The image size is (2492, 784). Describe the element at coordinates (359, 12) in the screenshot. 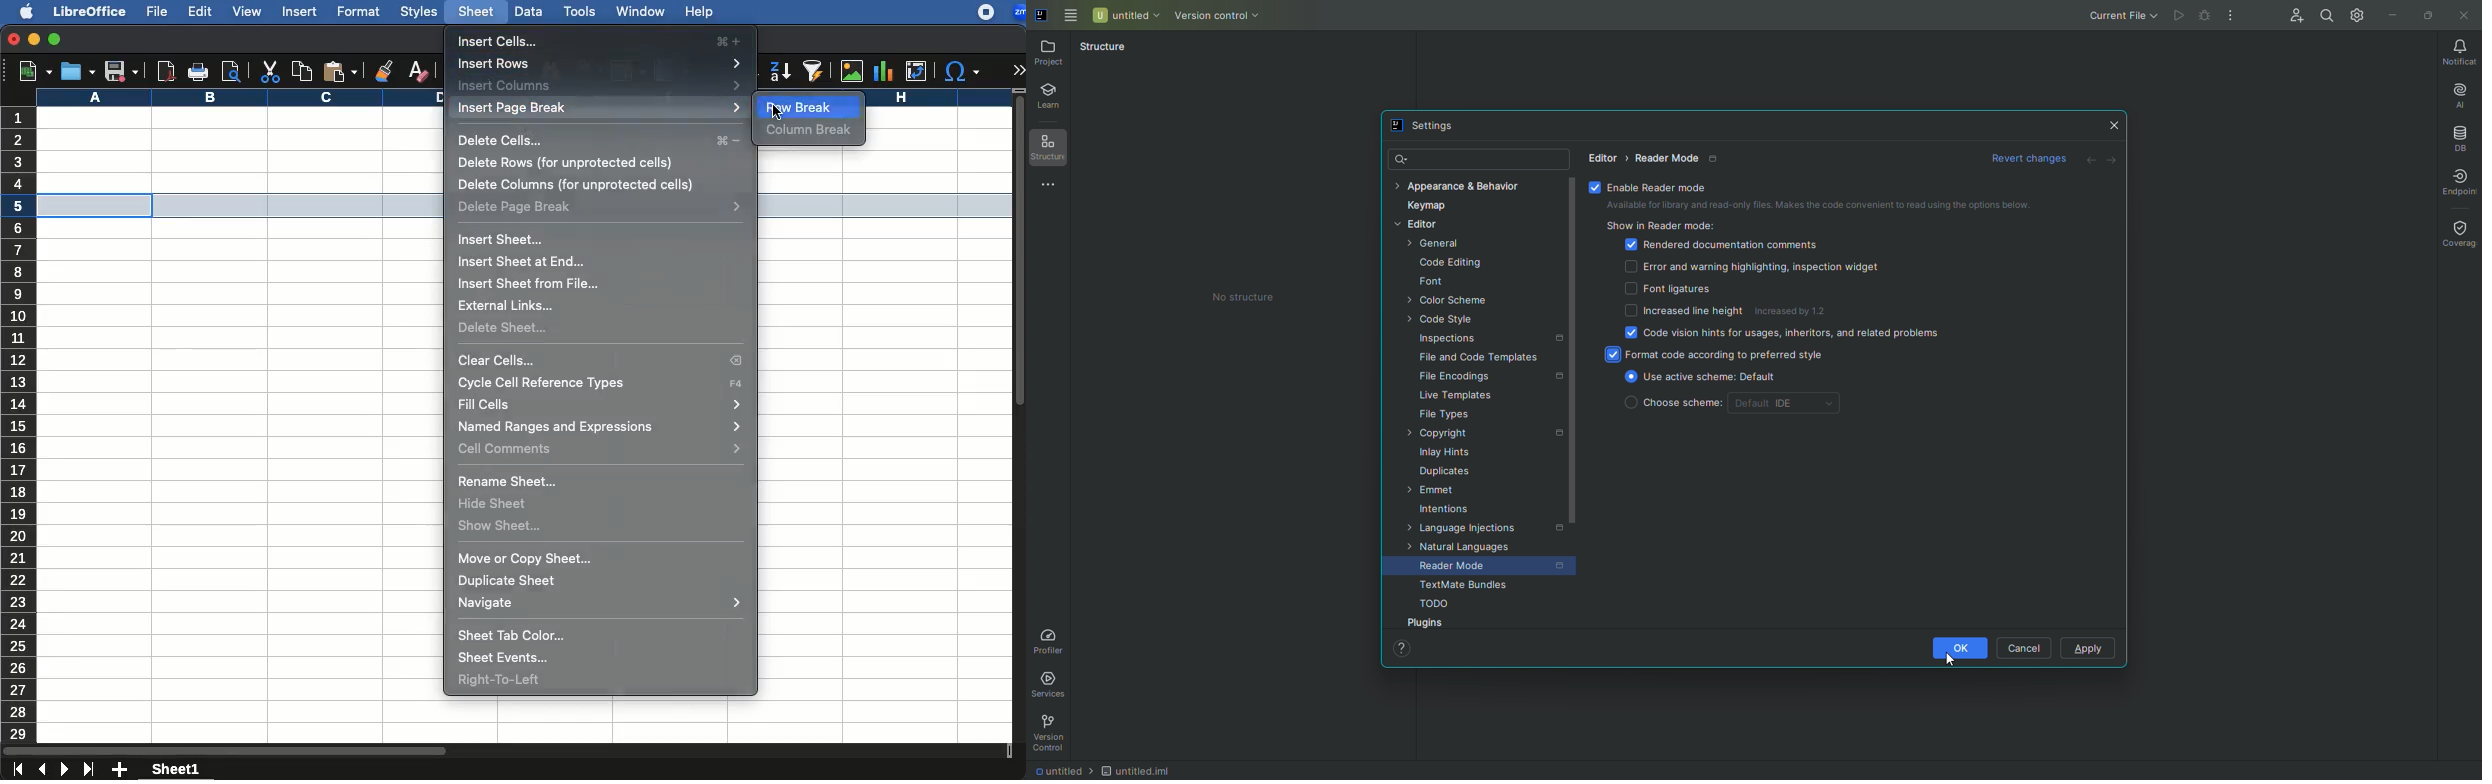

I see `format` at that location.